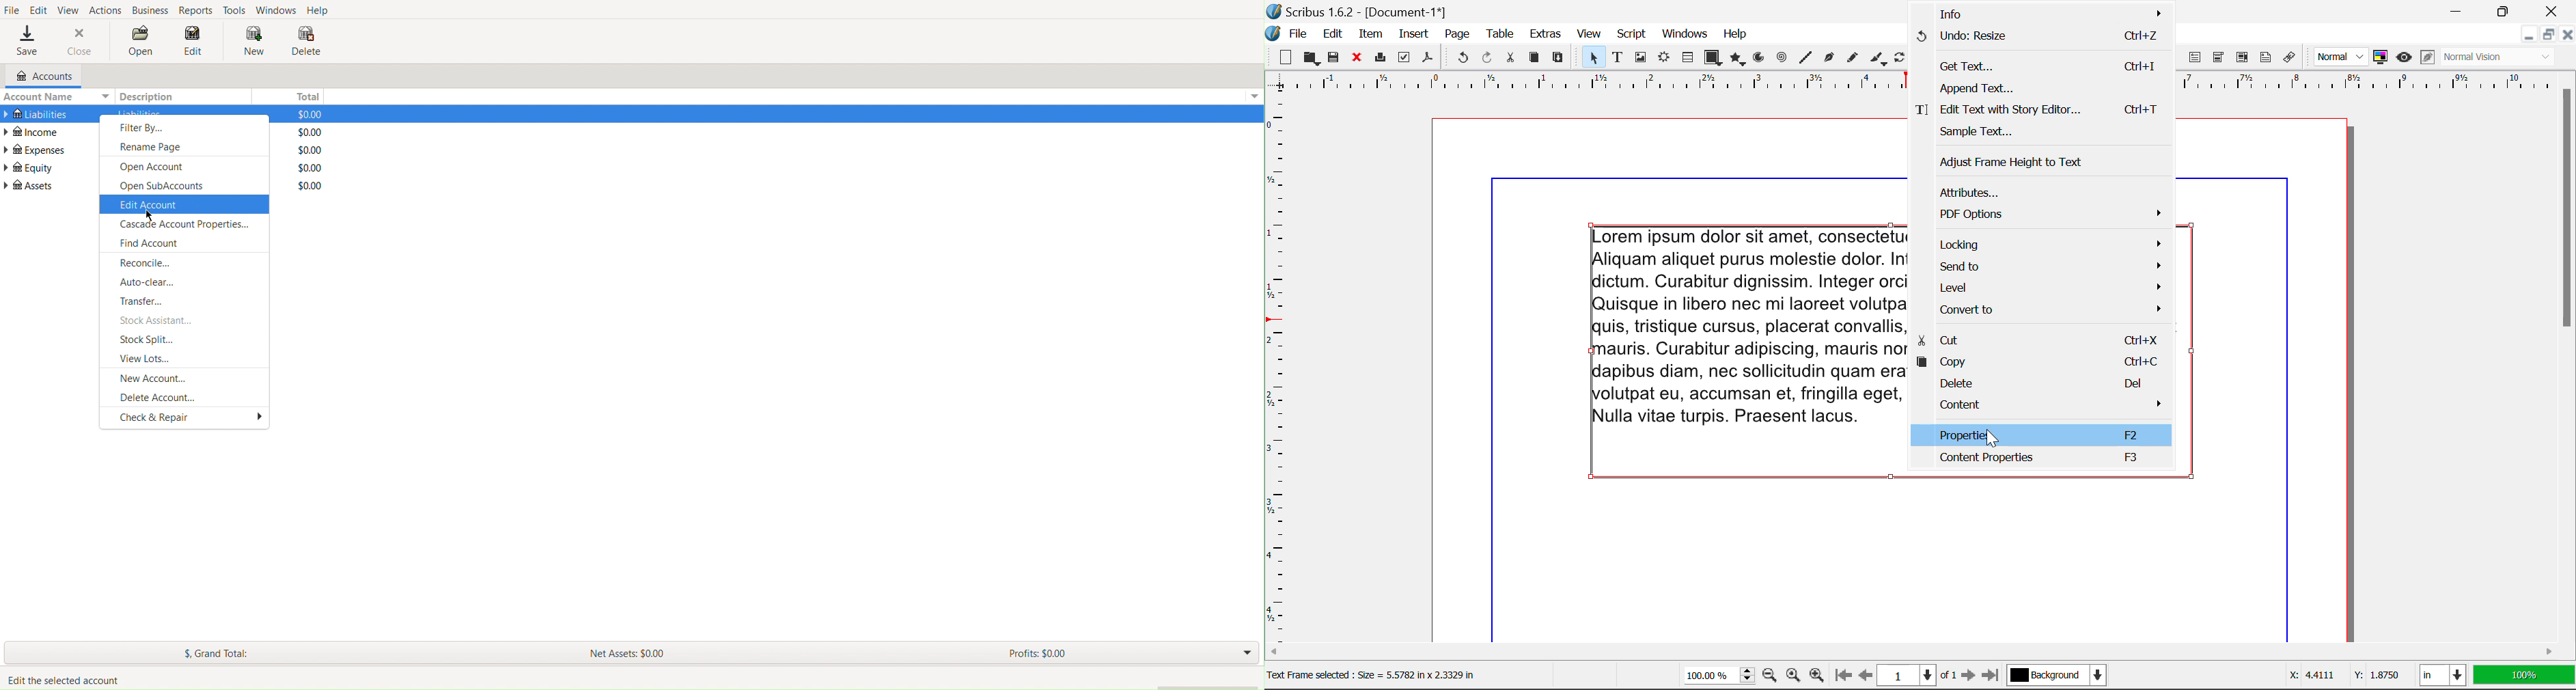 The height and width of the screenshot is (700, 2576). What do you see at coordinates (144, 128) in the screenshot?
I see `Filter By` at bounding box center [144, 128].